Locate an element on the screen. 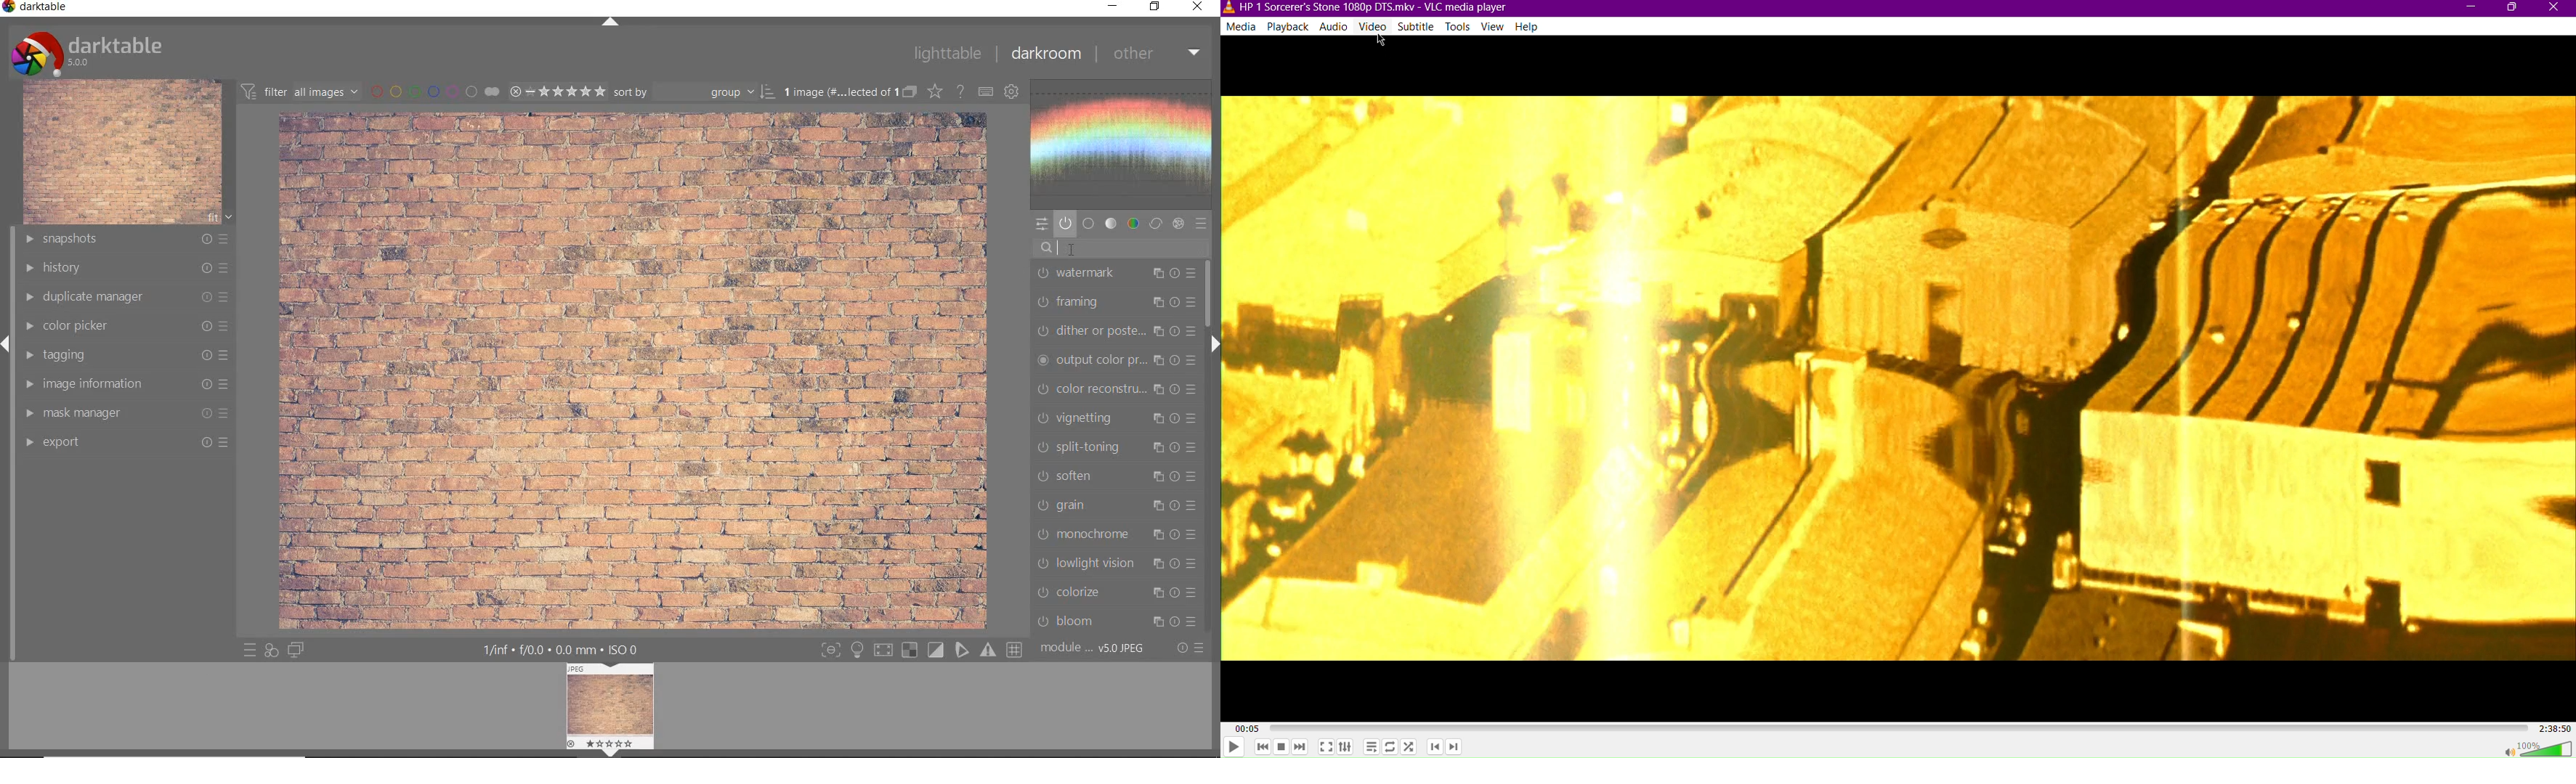 The image size is (2576, 784). base is located at coordinates (1089, 224).